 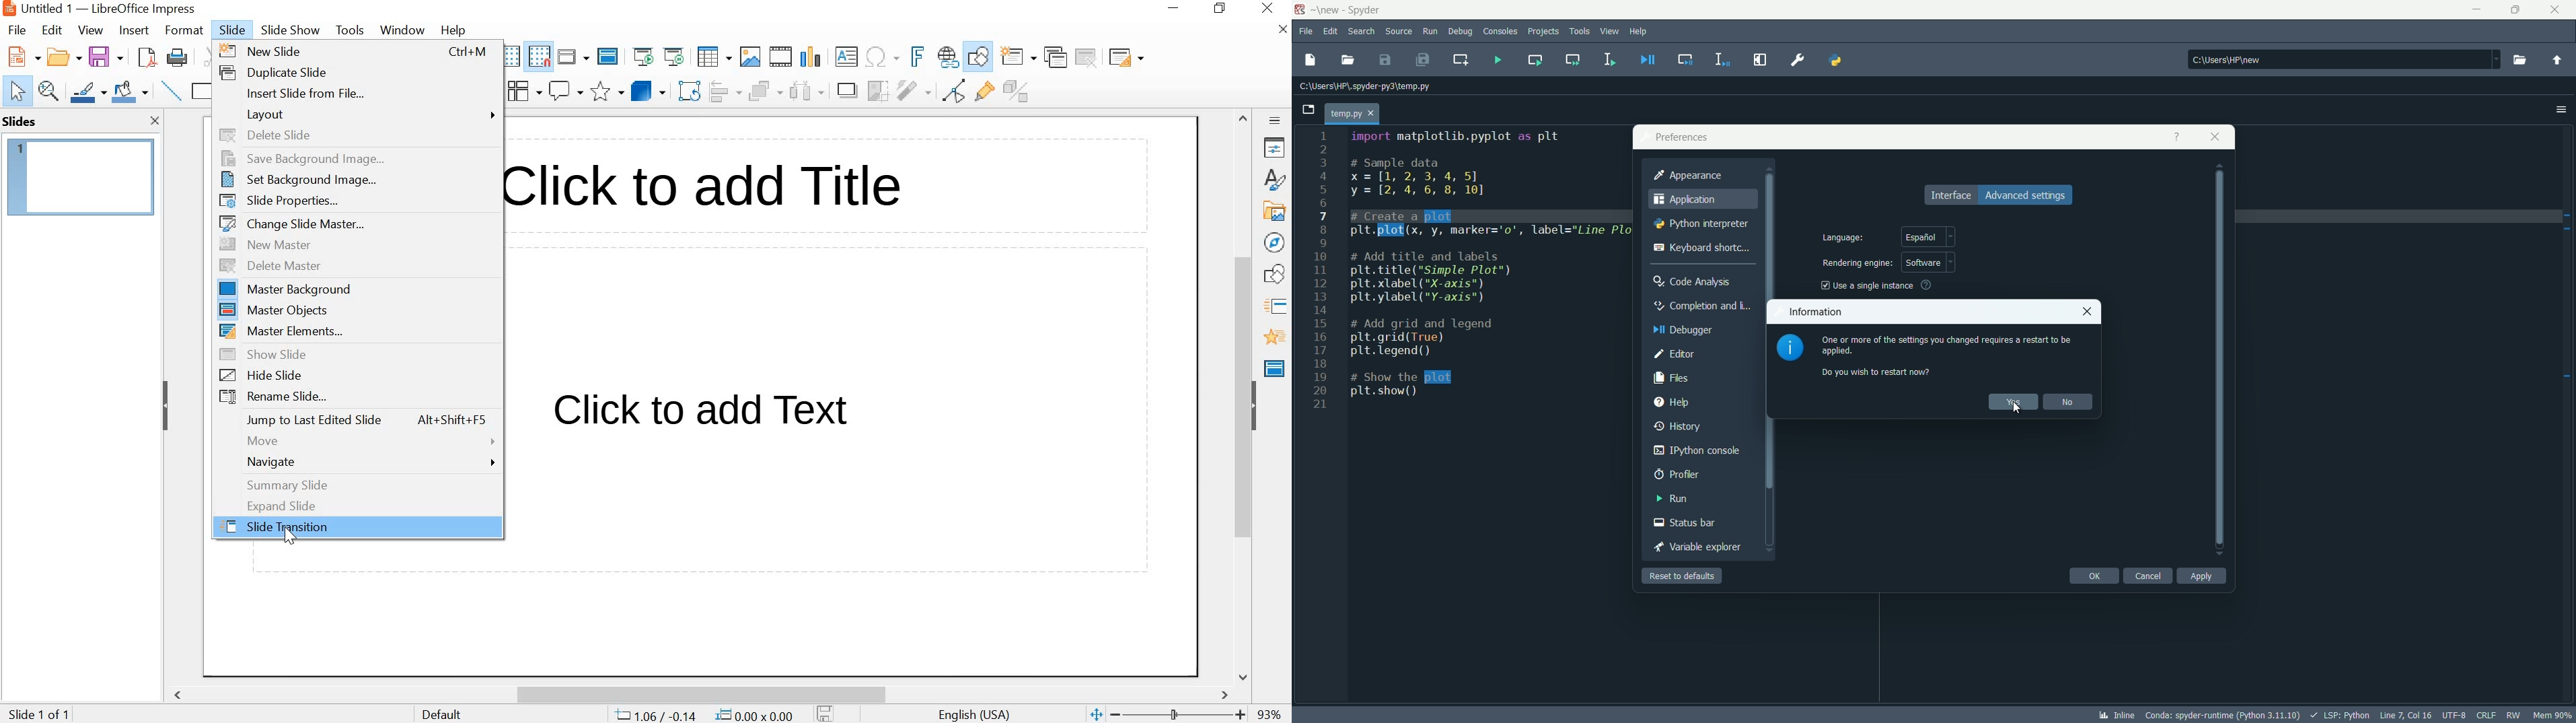 I want to click on software, so click(x=1929, y=263).